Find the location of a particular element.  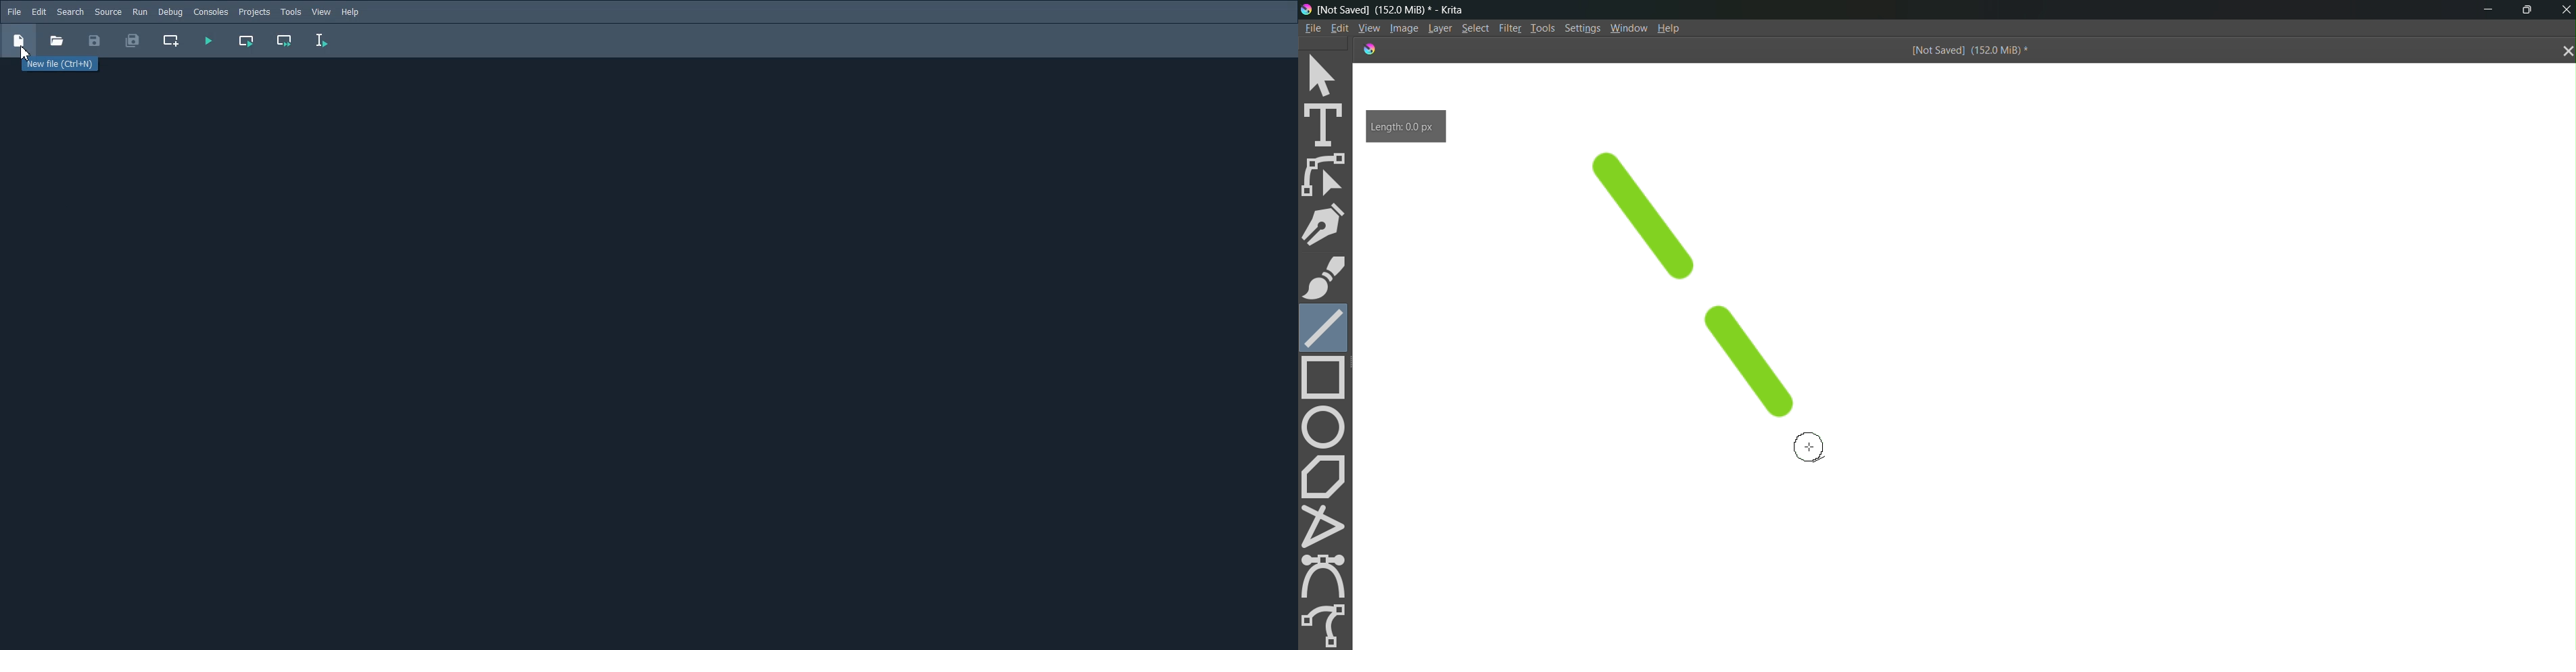

Search is located at coordinates (70, 12).